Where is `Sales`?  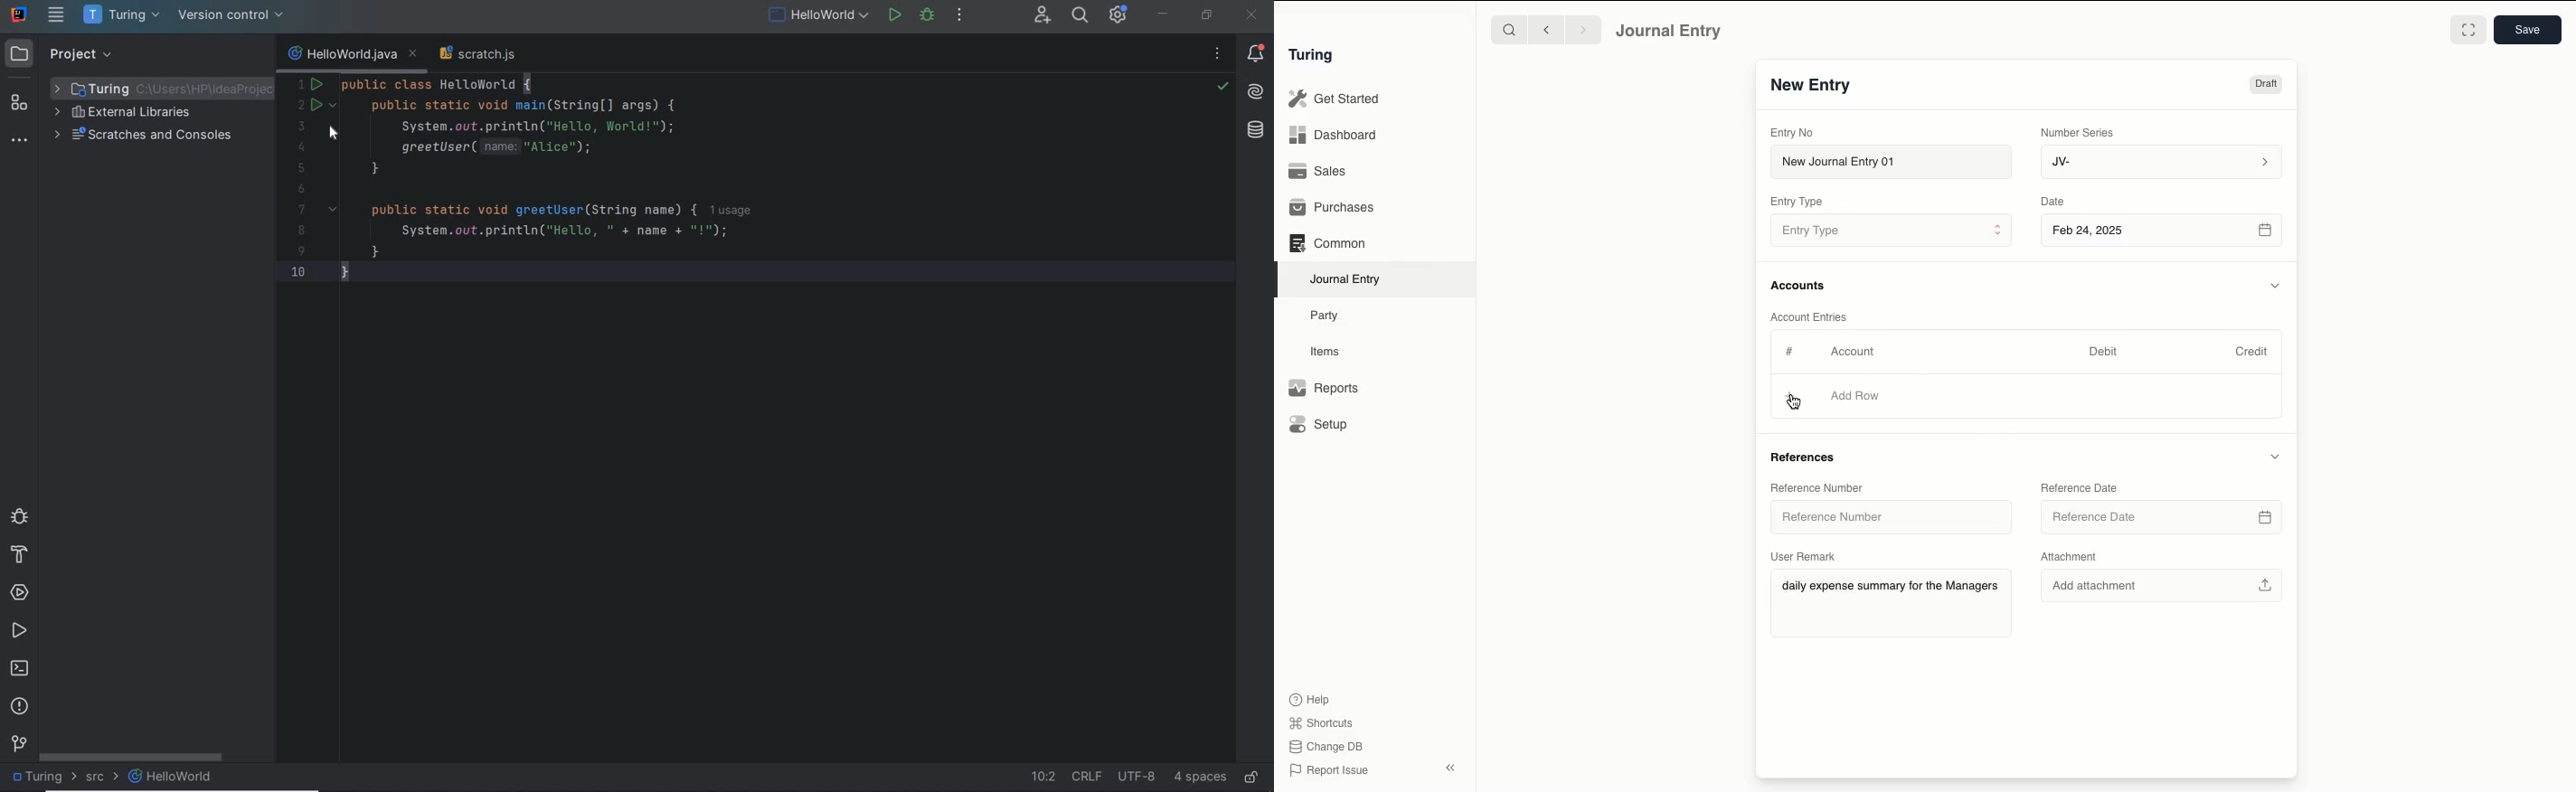
Sales is located at coordinates (1320, 171).